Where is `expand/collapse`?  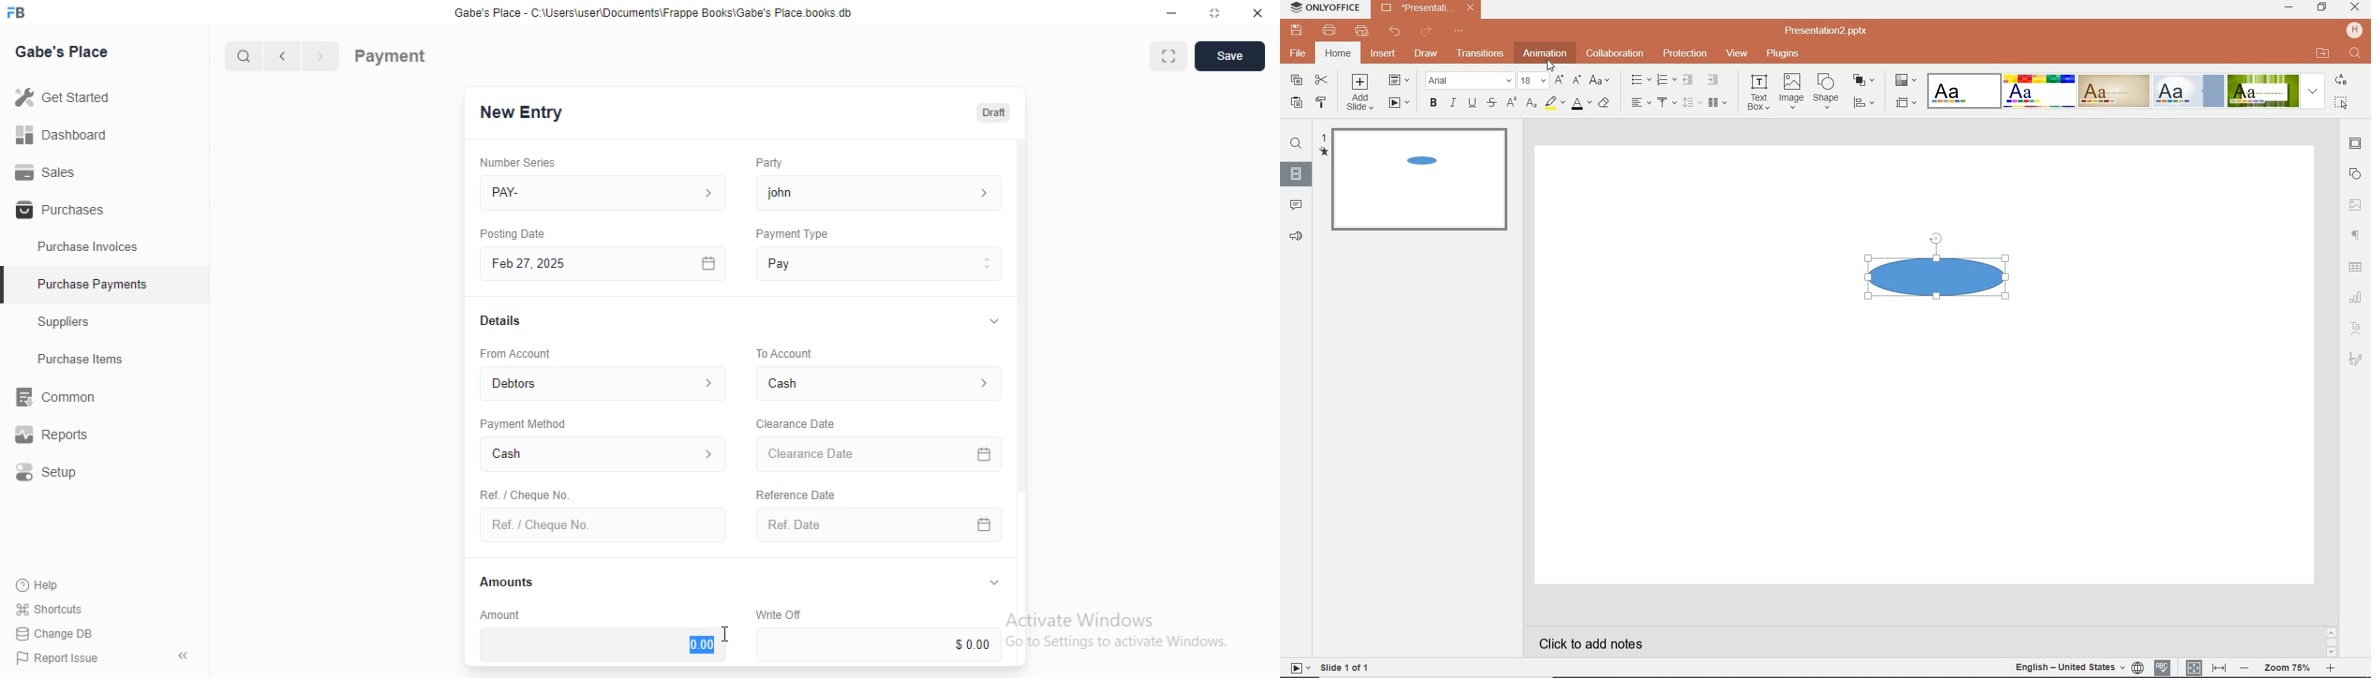 expand/collapse is located at coordinates (990, 322).